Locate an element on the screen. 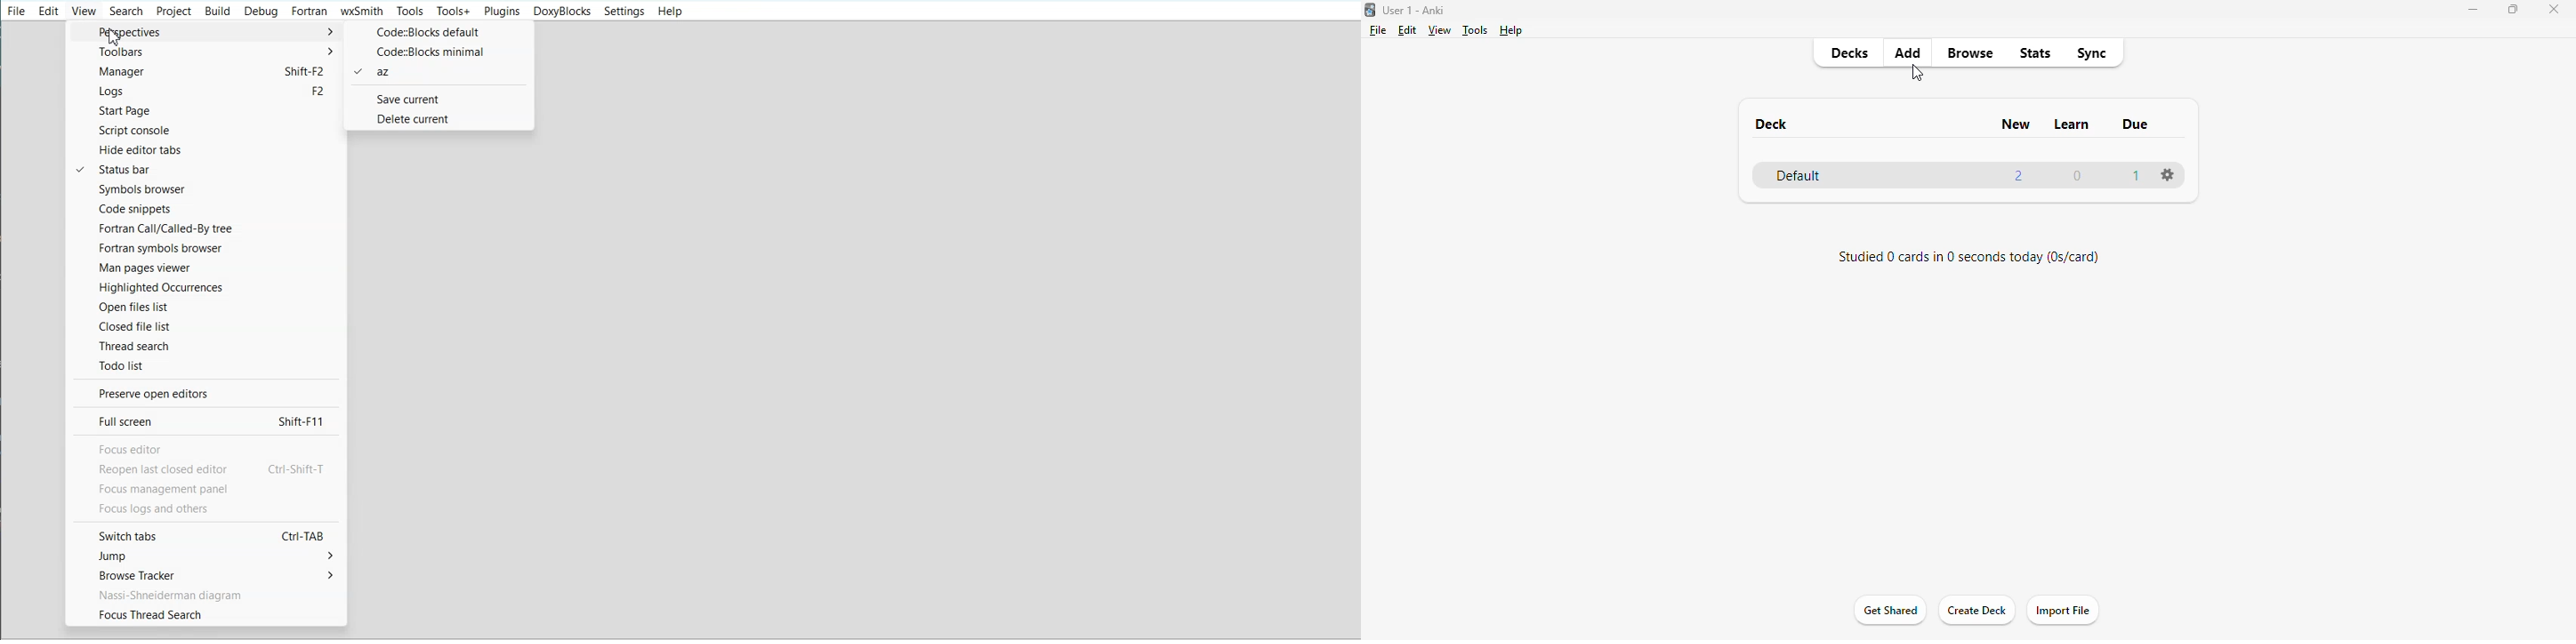  Code:: Blocks default is located at coordinates (436, 33).